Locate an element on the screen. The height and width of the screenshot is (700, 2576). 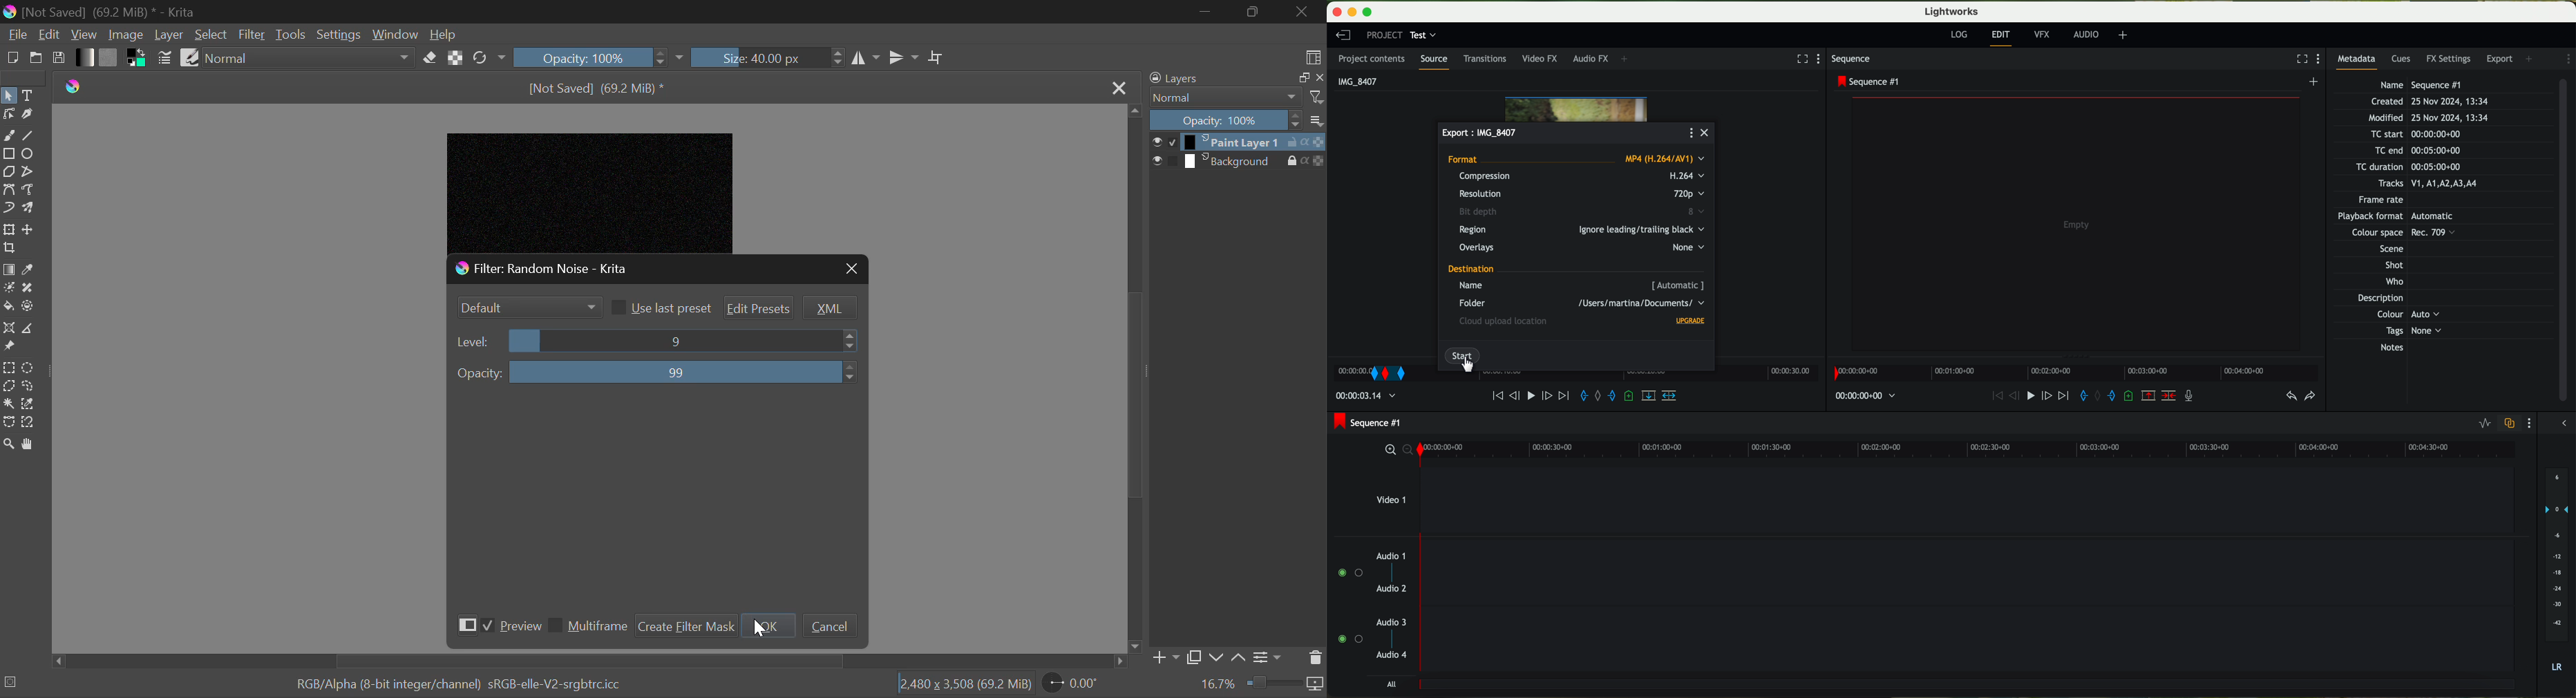
Transform Layer is located at coordinates (9, 229).